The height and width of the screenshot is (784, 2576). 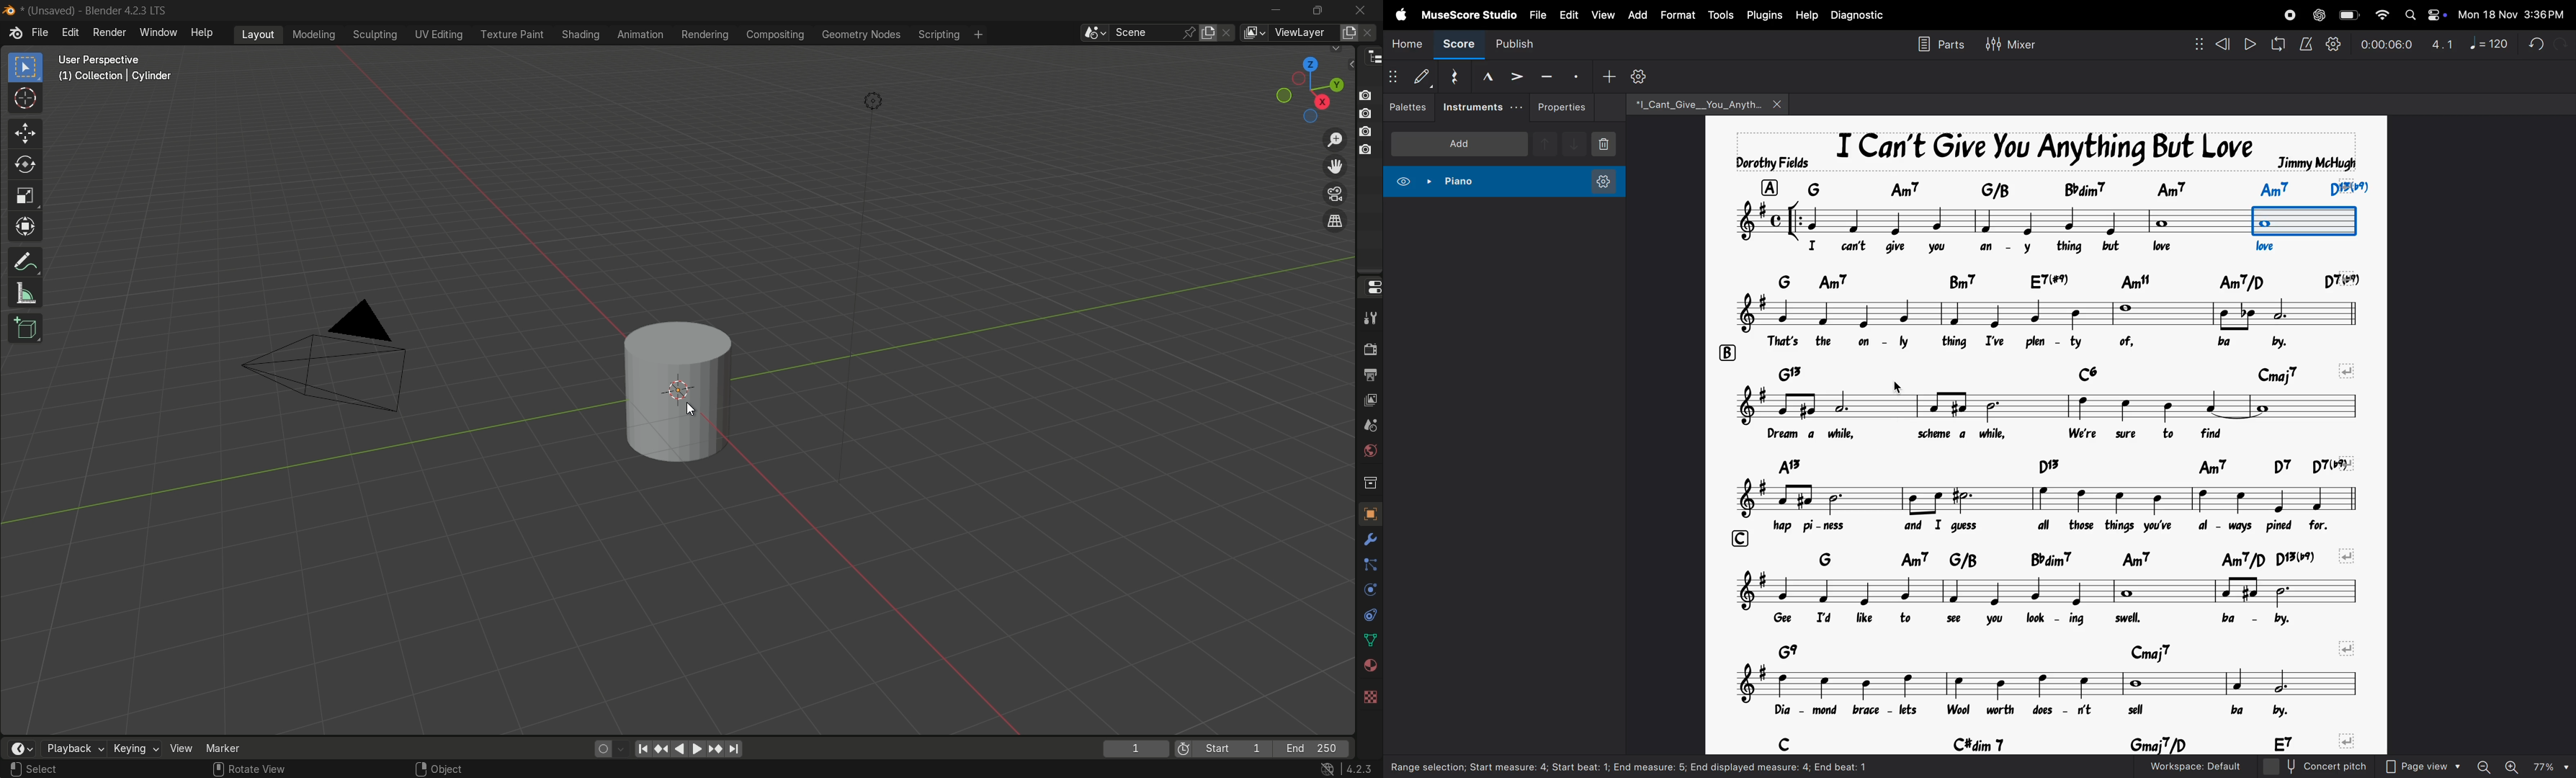 What do you see at coordinates (1237, 749) in the screenshot?
I see `Start 1` at bounding box center [1237, 749].